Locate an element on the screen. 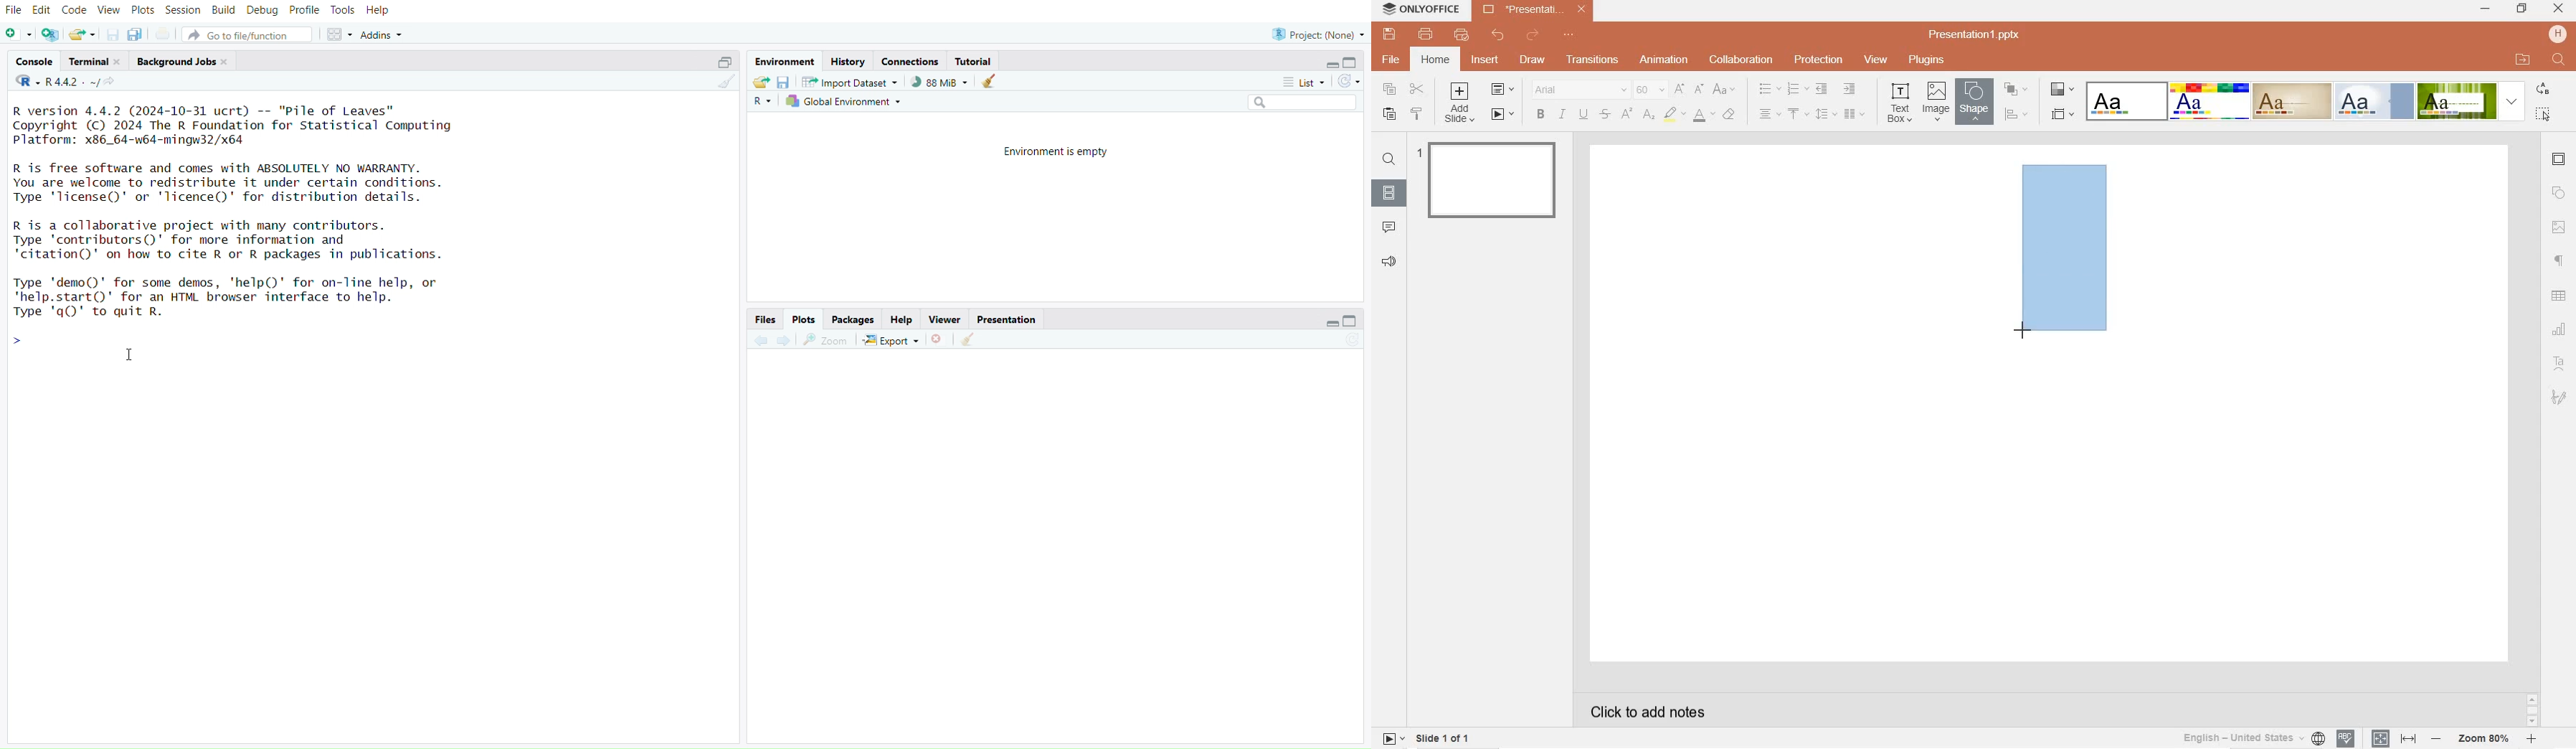 The height and width of the screenshot is (756, 2576). insert columns is located at coordinates (1855, 113).